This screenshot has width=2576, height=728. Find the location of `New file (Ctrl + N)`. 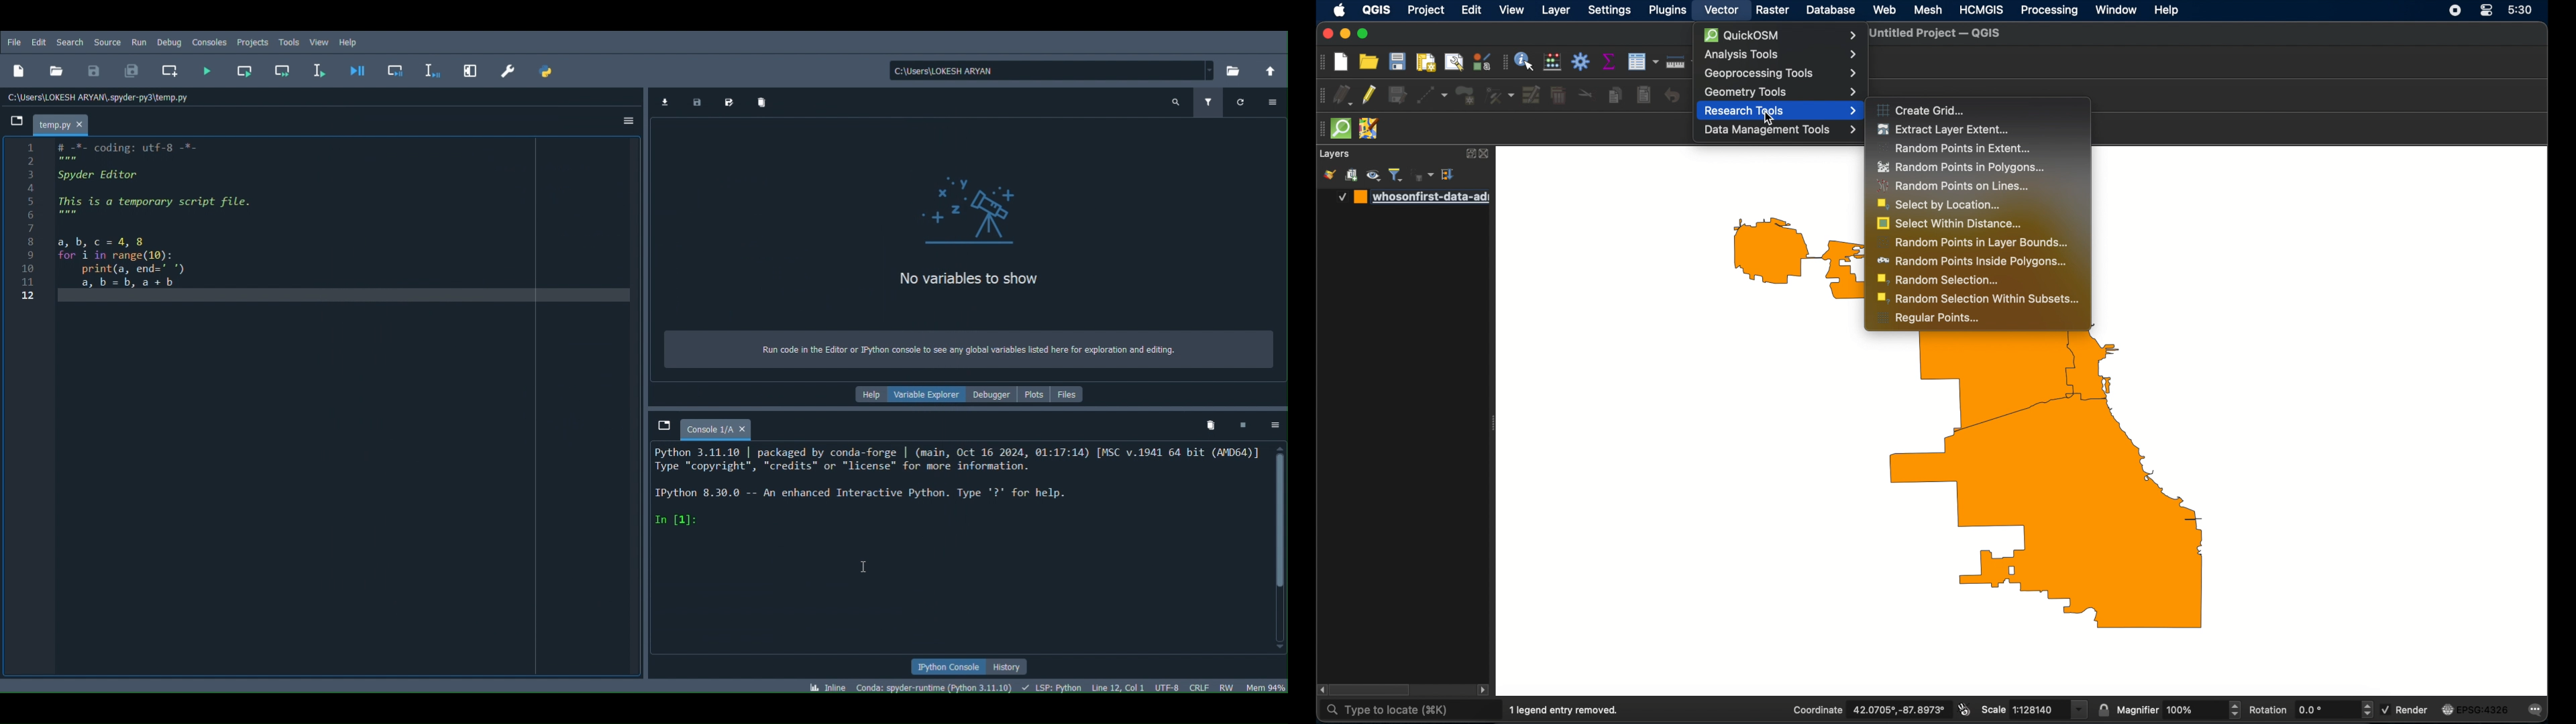

New file (Ctrl + N) is located at coordinates (23, 68).